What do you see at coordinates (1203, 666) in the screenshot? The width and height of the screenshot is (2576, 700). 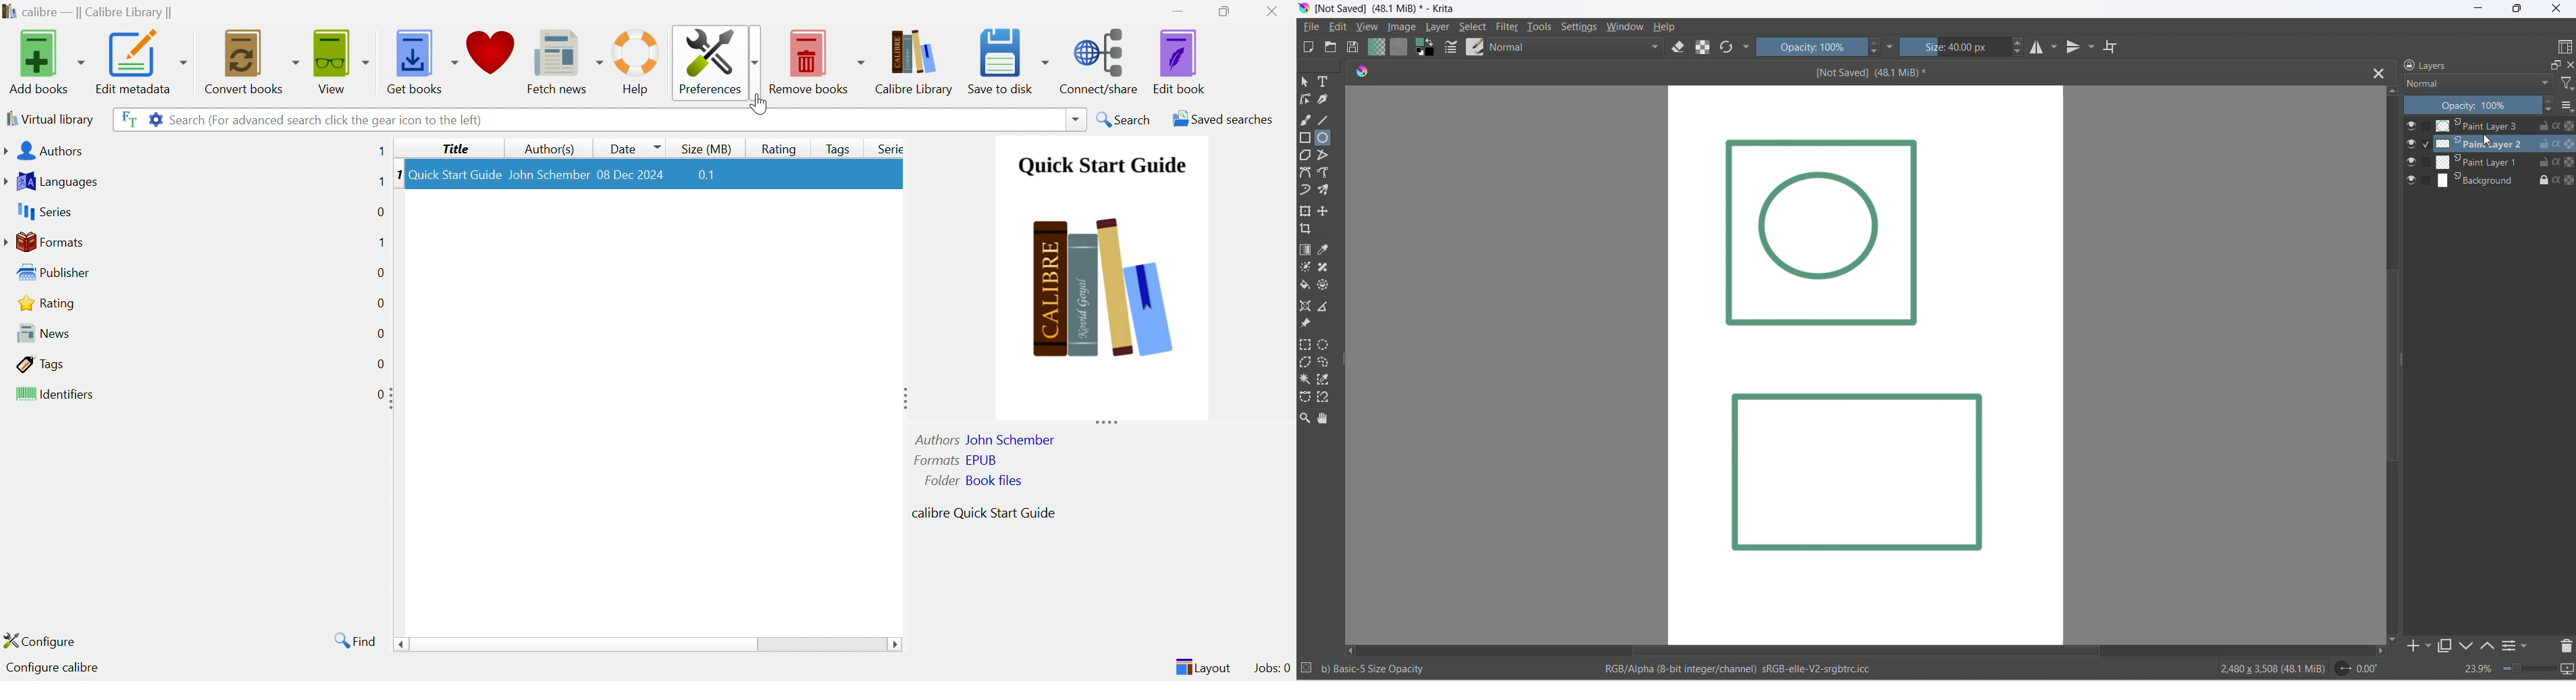 I see `Layout:0` at bounding box center [1203, 666].